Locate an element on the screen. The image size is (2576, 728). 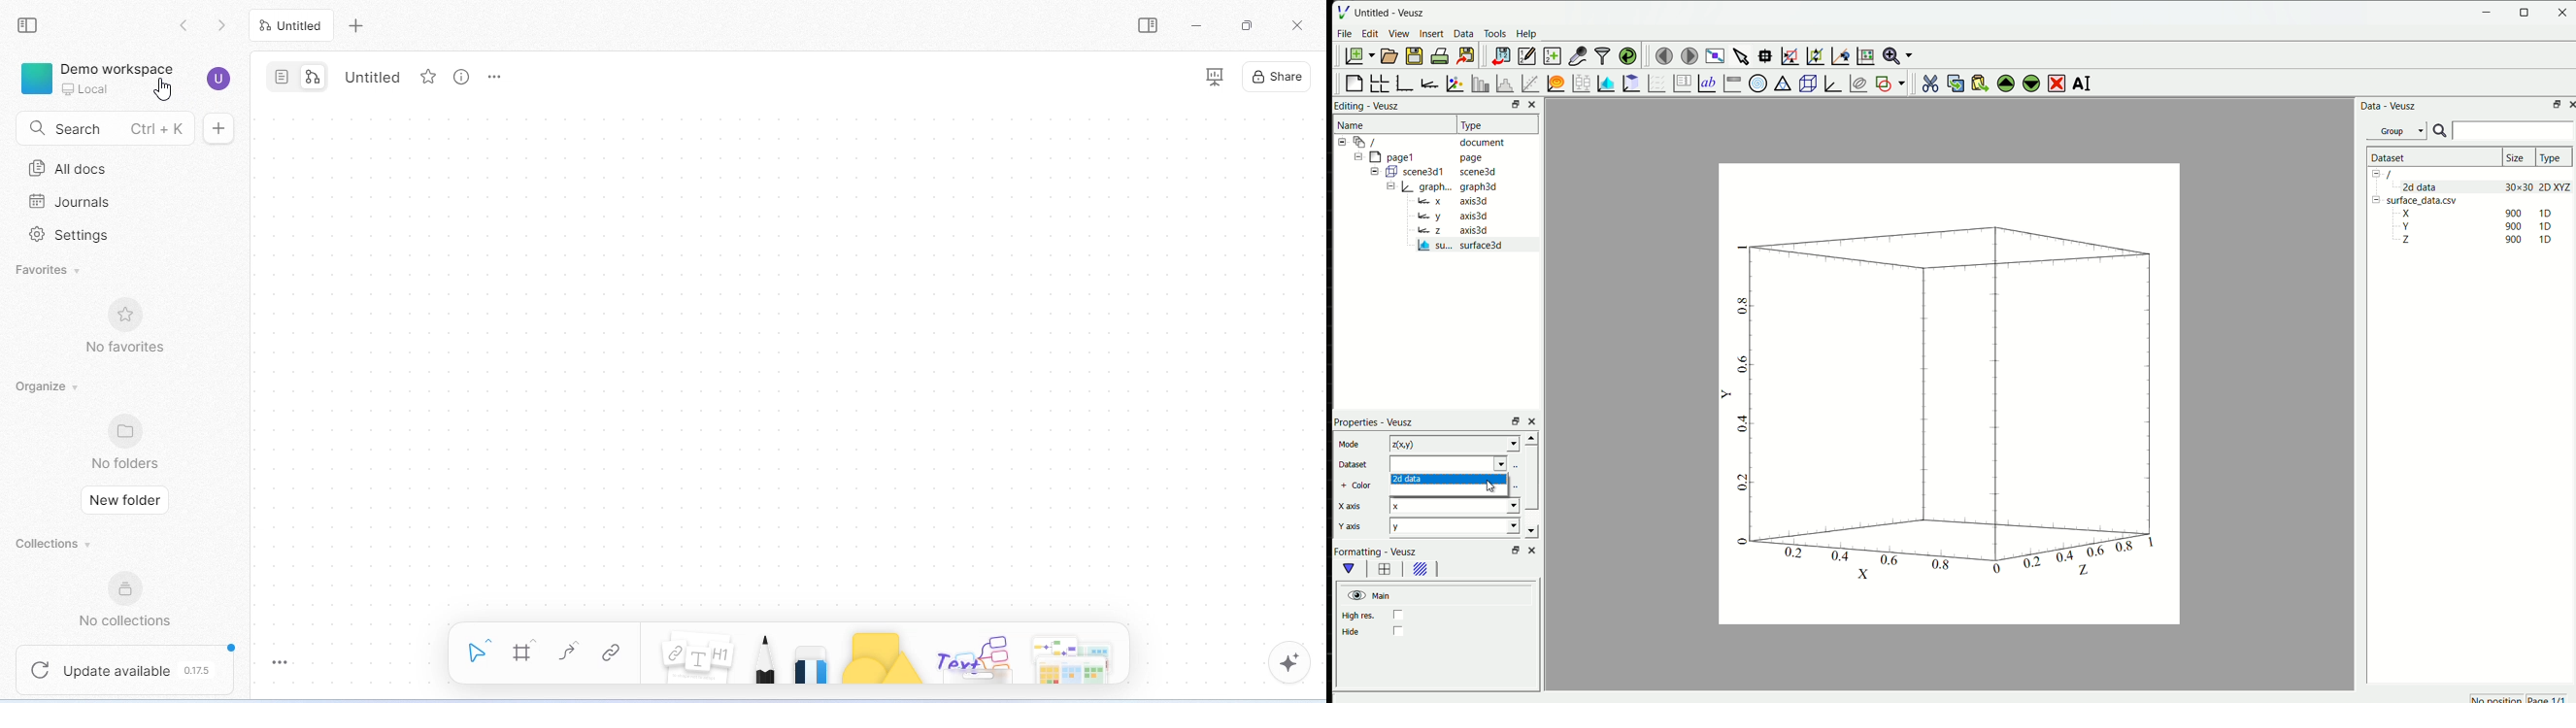
open in separate window is located at coordinates (2557, 103).